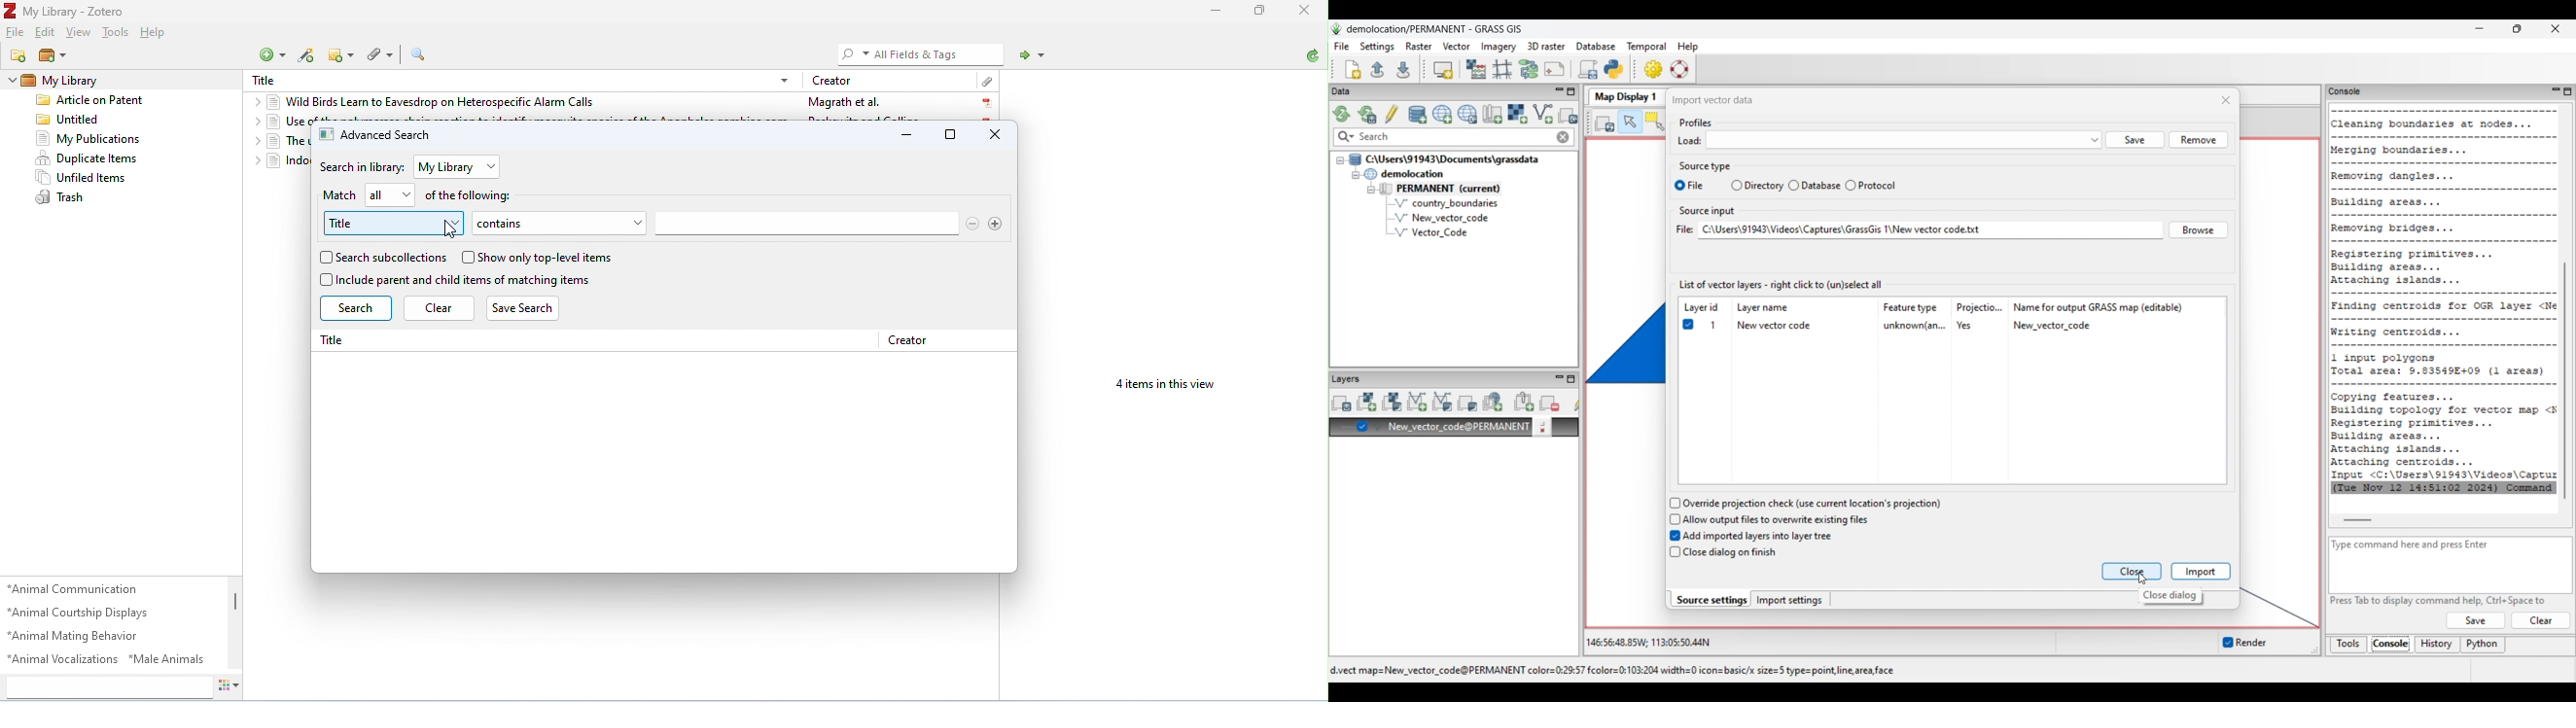 The image size is (2576, 728). I want to click on animal vocalizations, so click(63, 658).